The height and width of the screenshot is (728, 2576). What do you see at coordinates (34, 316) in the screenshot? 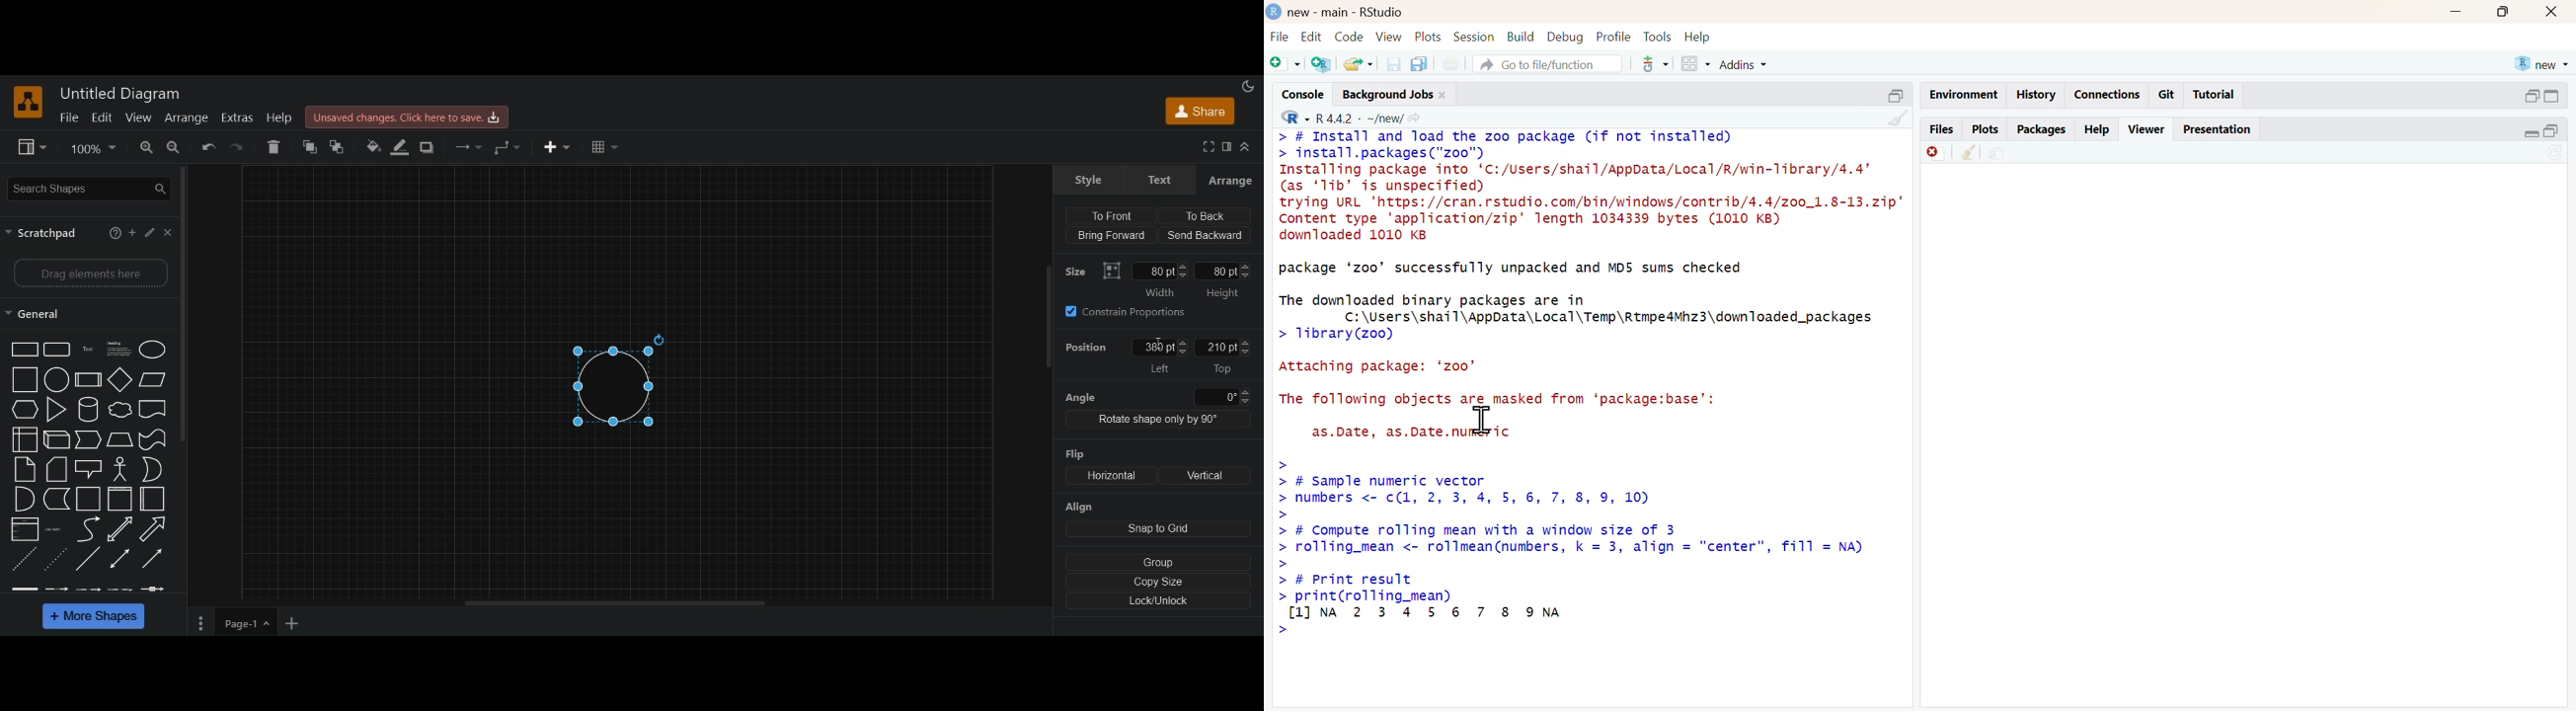
I see `general` at bounding box center [34, 316].